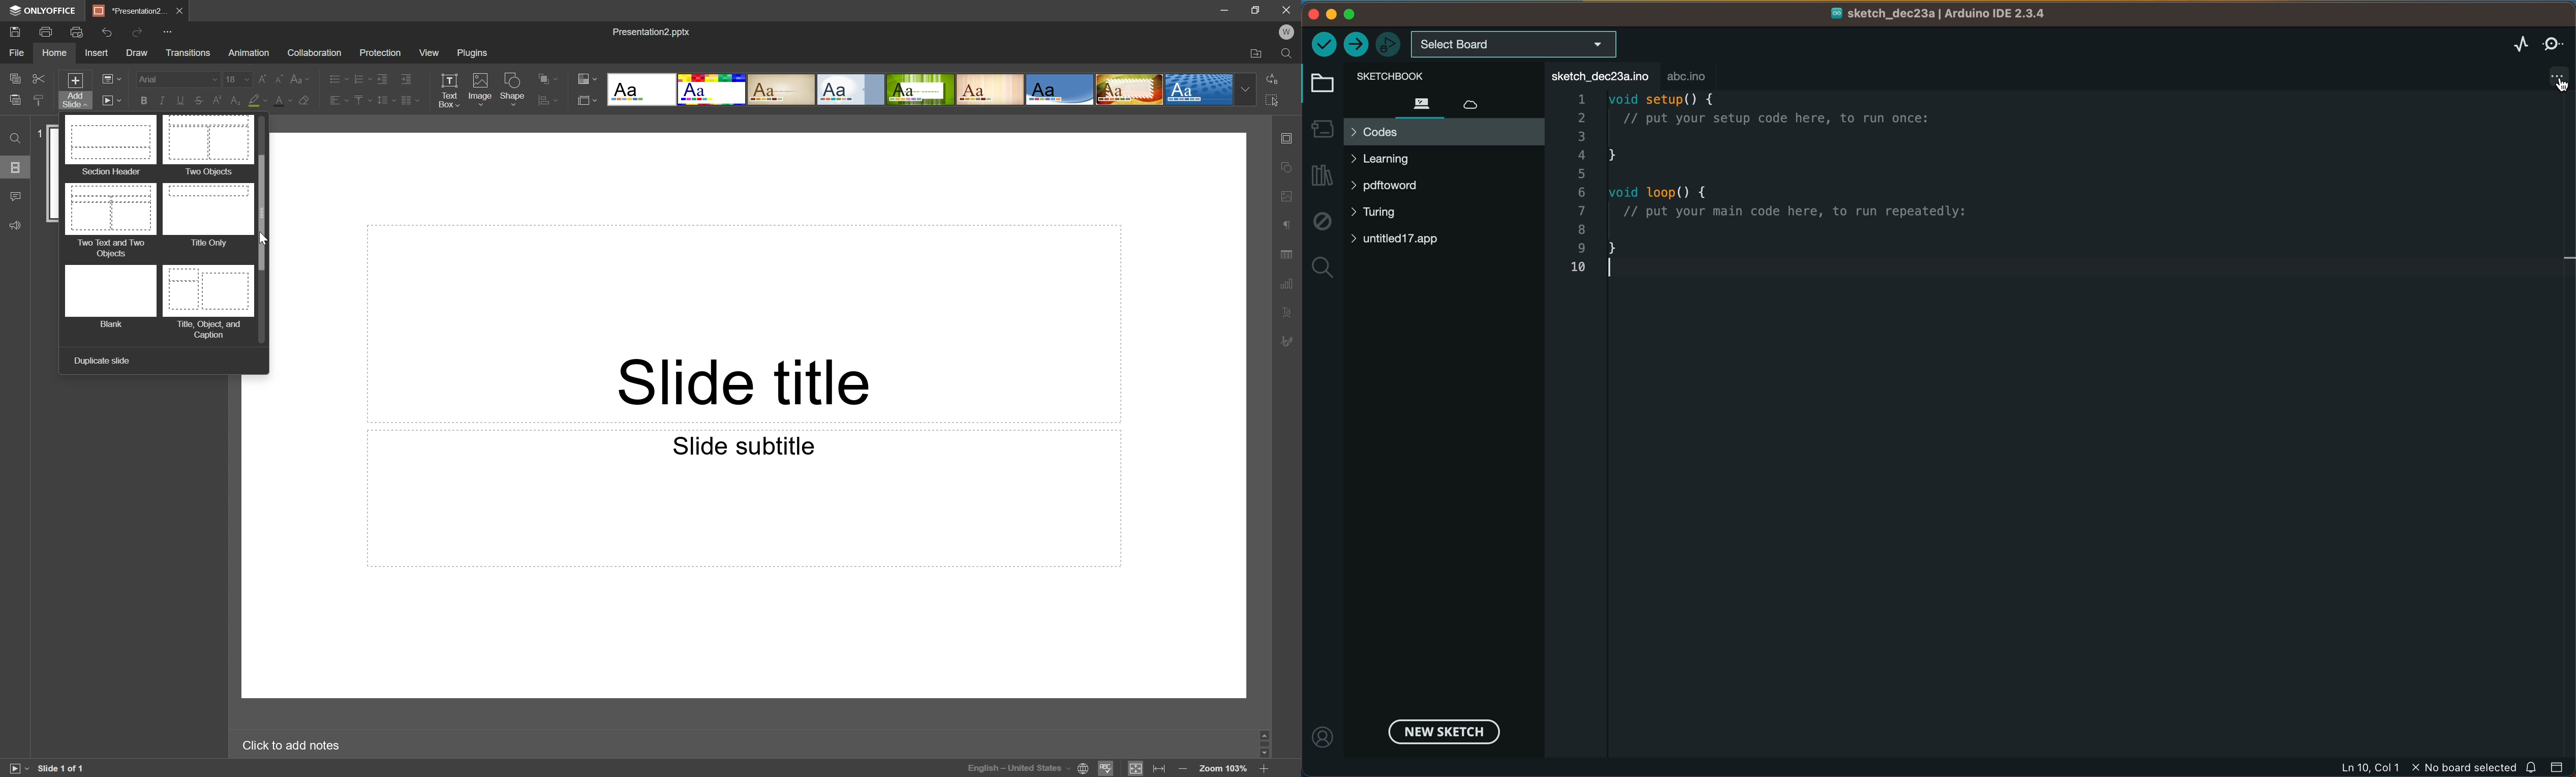 This screenshot has height=784, width=2576. Describe the element at coordinates (336, 77) in the screenshot. I see `Bullets` at that location.